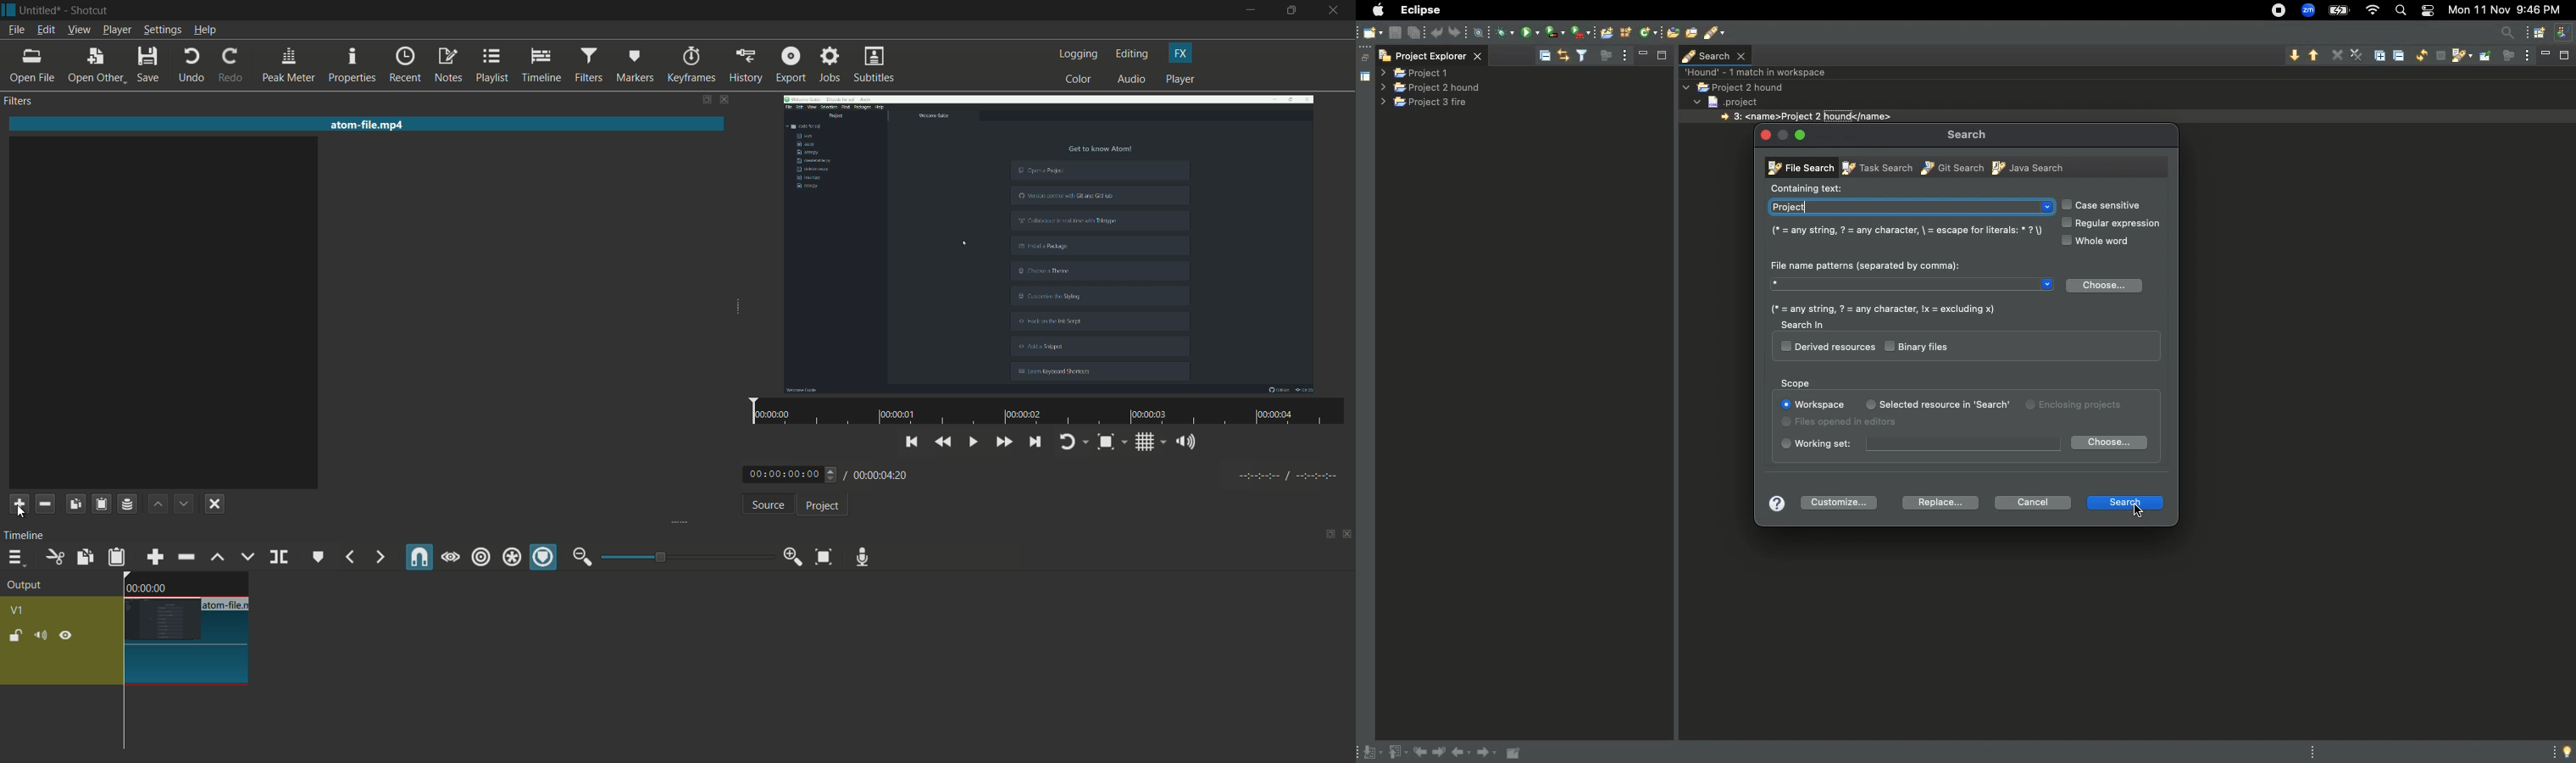 The height and width of the screenshot is (784, 2576). I want to click on toggle zoom, so click(1111, 443).